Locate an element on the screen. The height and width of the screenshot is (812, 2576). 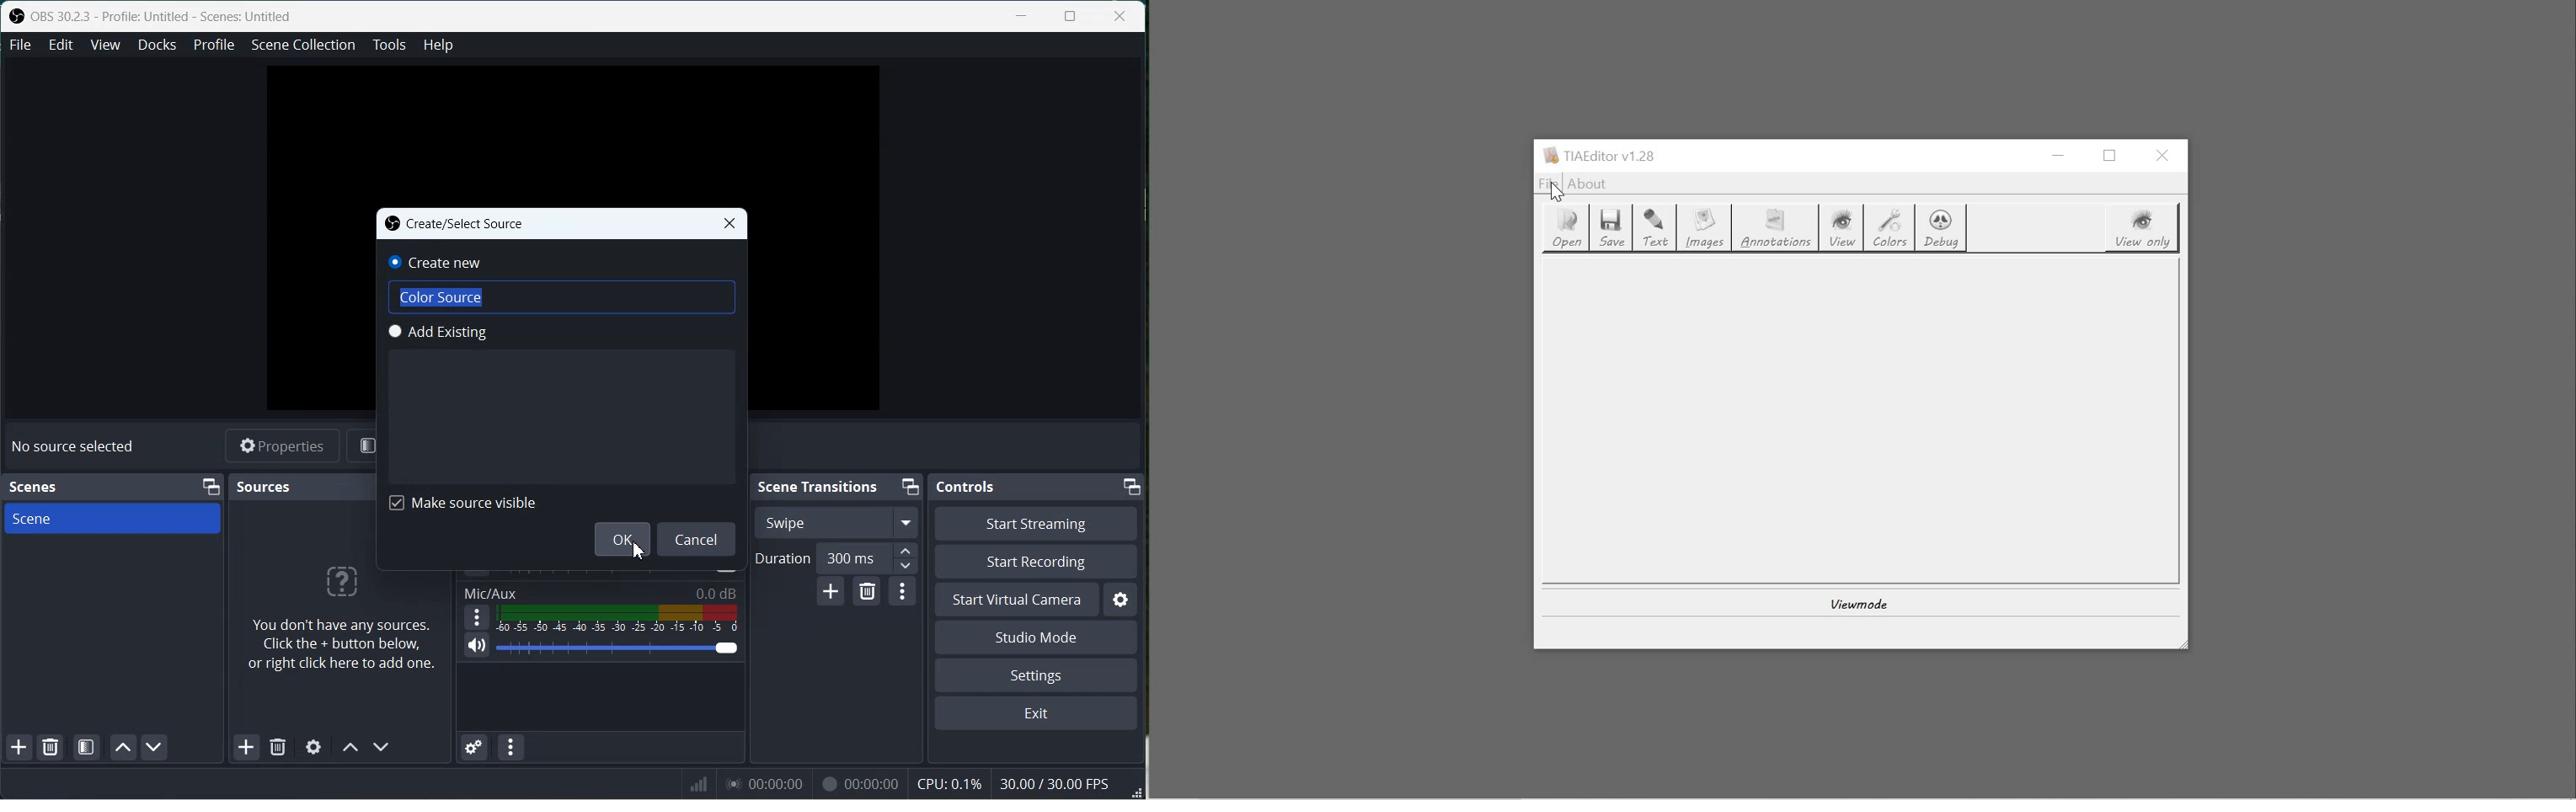
Scene Collection is located at coordinates (304, 45).